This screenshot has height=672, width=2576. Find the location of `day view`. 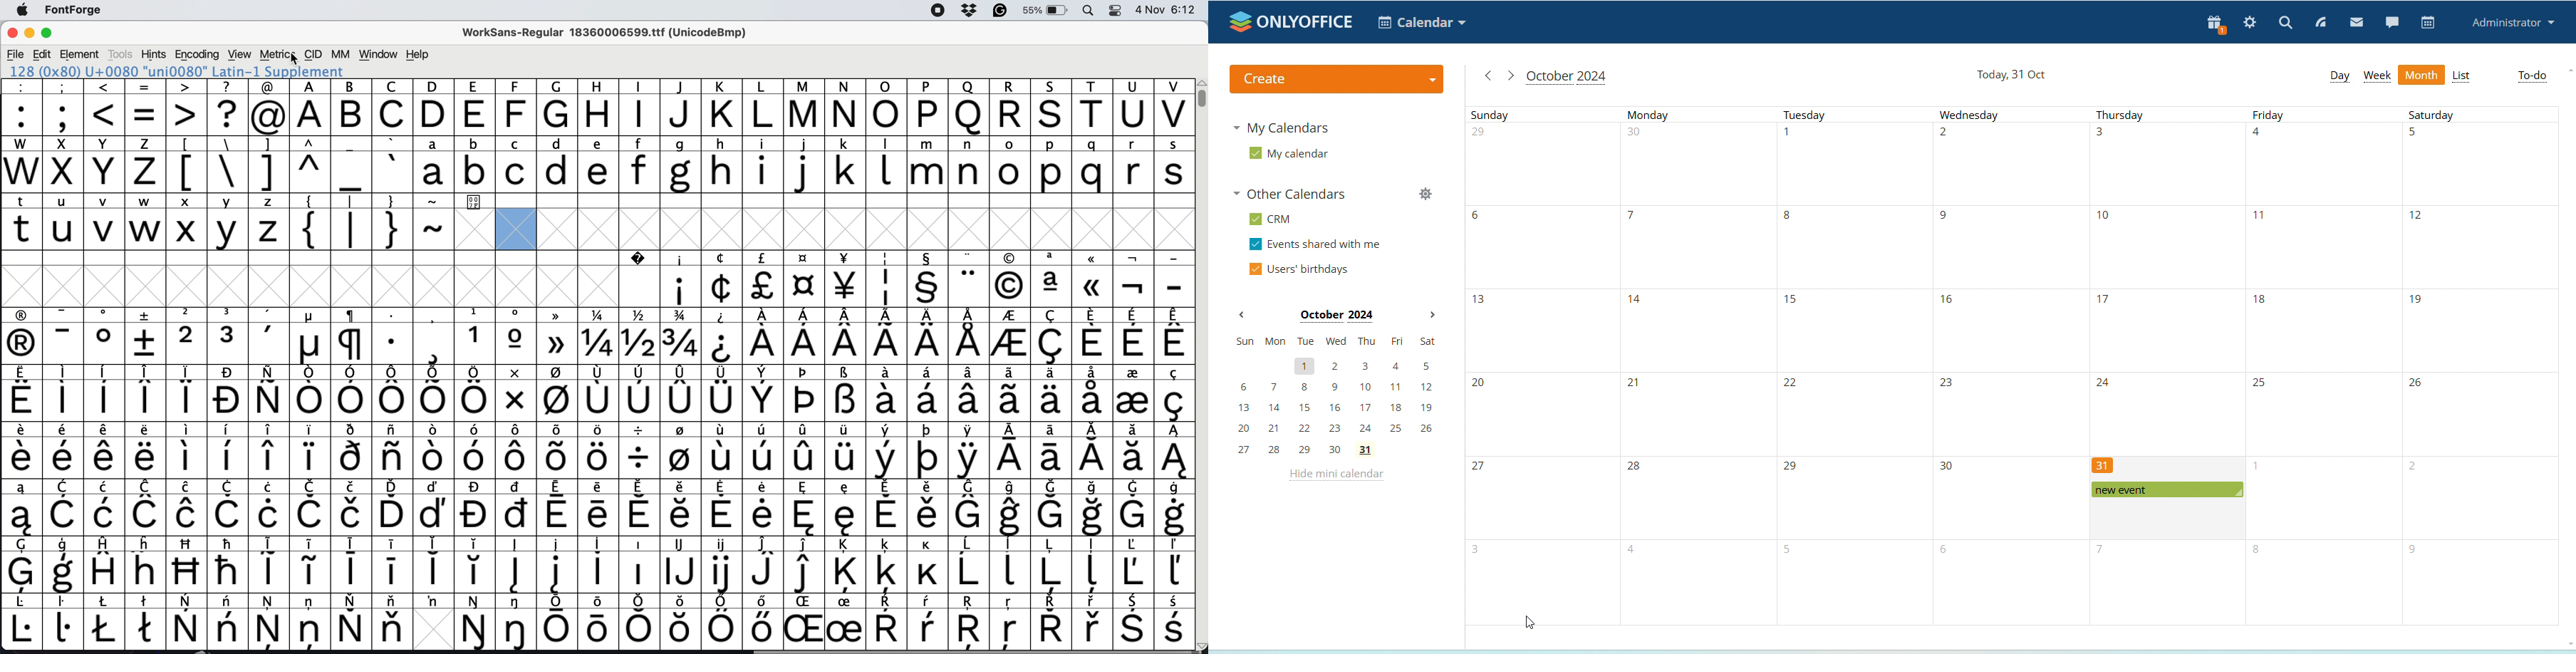

day view is located at coordinates (2339, 76).